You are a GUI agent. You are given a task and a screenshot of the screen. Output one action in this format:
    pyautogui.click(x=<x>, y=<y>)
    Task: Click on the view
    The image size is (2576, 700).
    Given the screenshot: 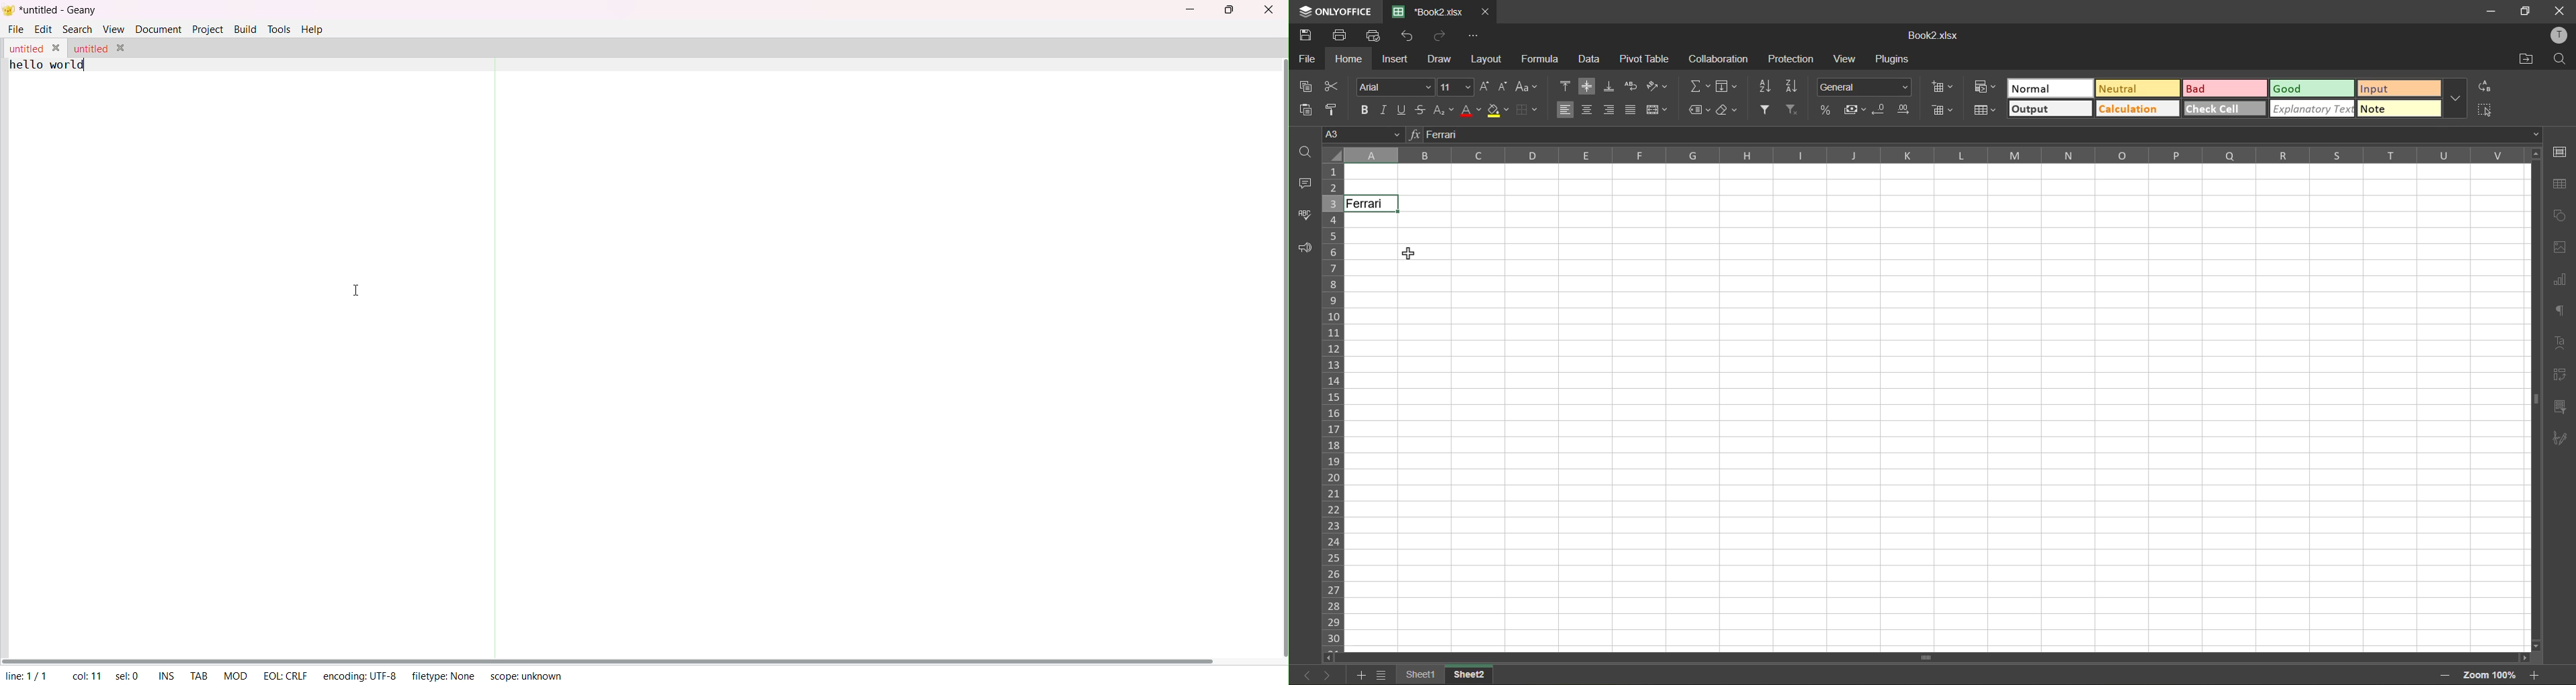 What is the action you would take?
    pyautogui.click(x=112, y=28)
    